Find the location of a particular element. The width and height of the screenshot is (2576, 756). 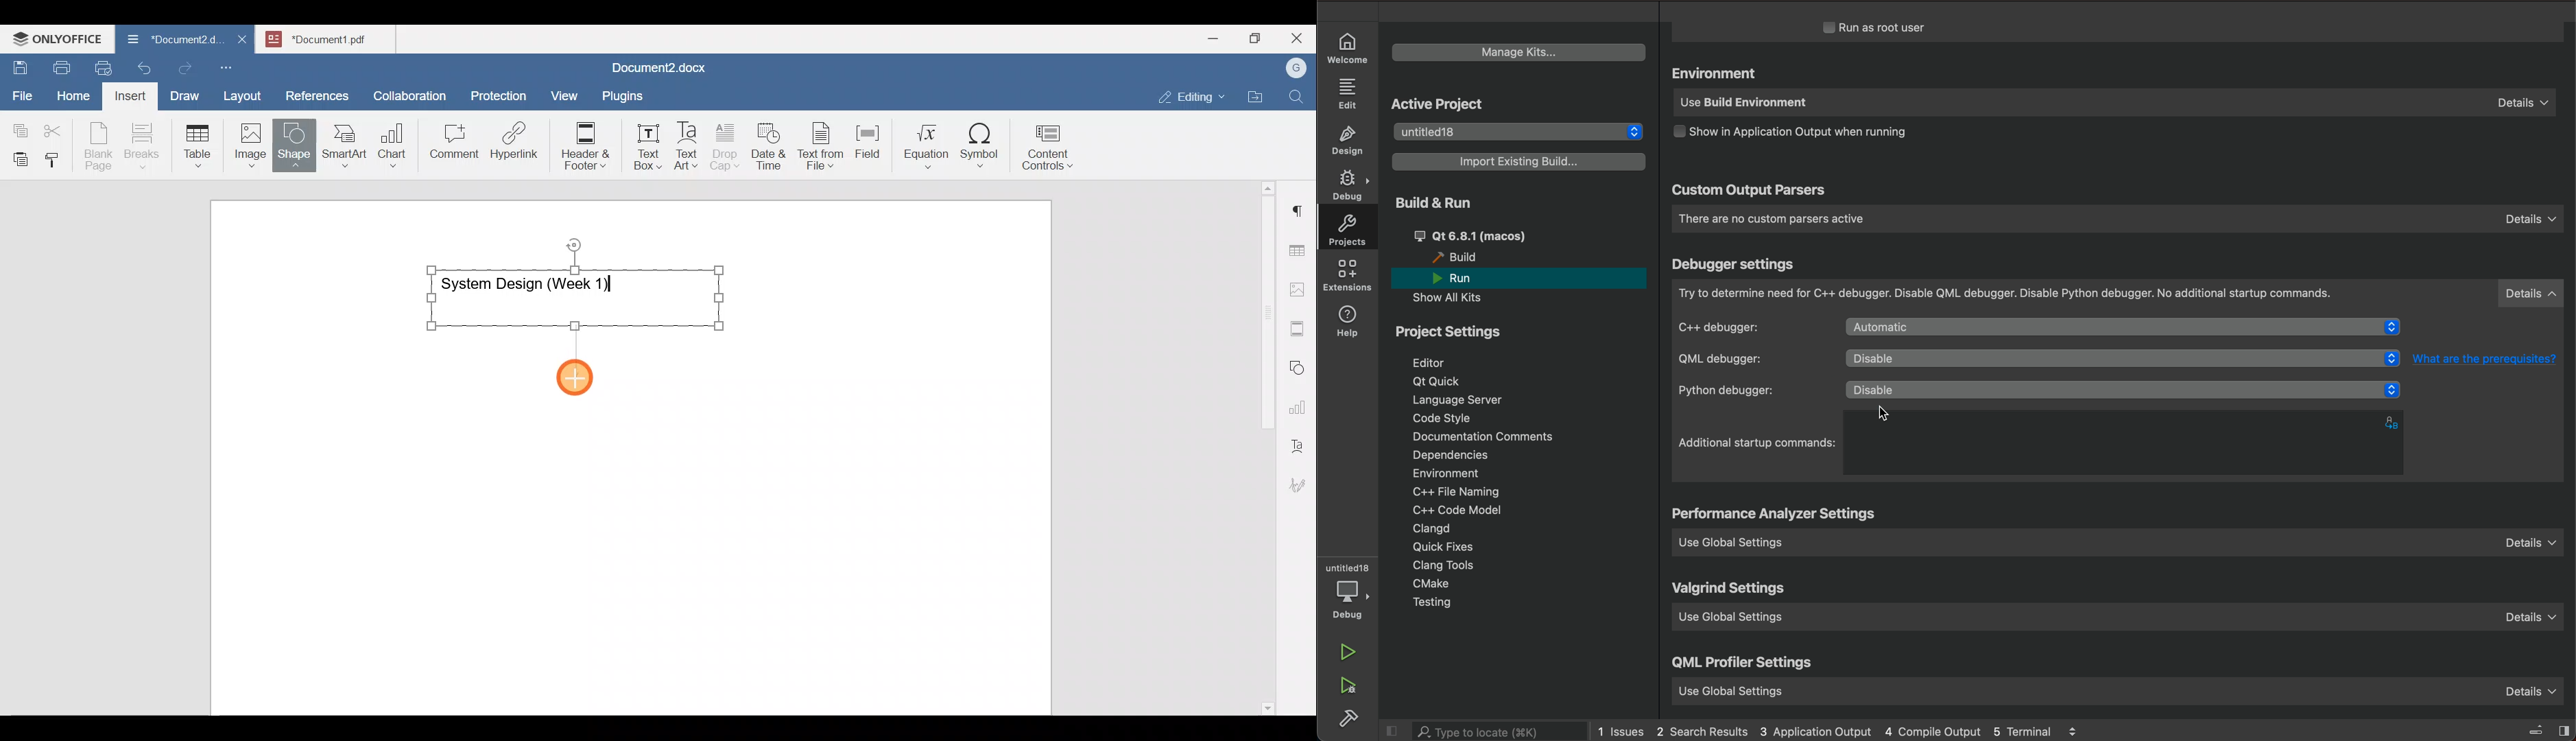

debug is located at coordinates (1352, 600).